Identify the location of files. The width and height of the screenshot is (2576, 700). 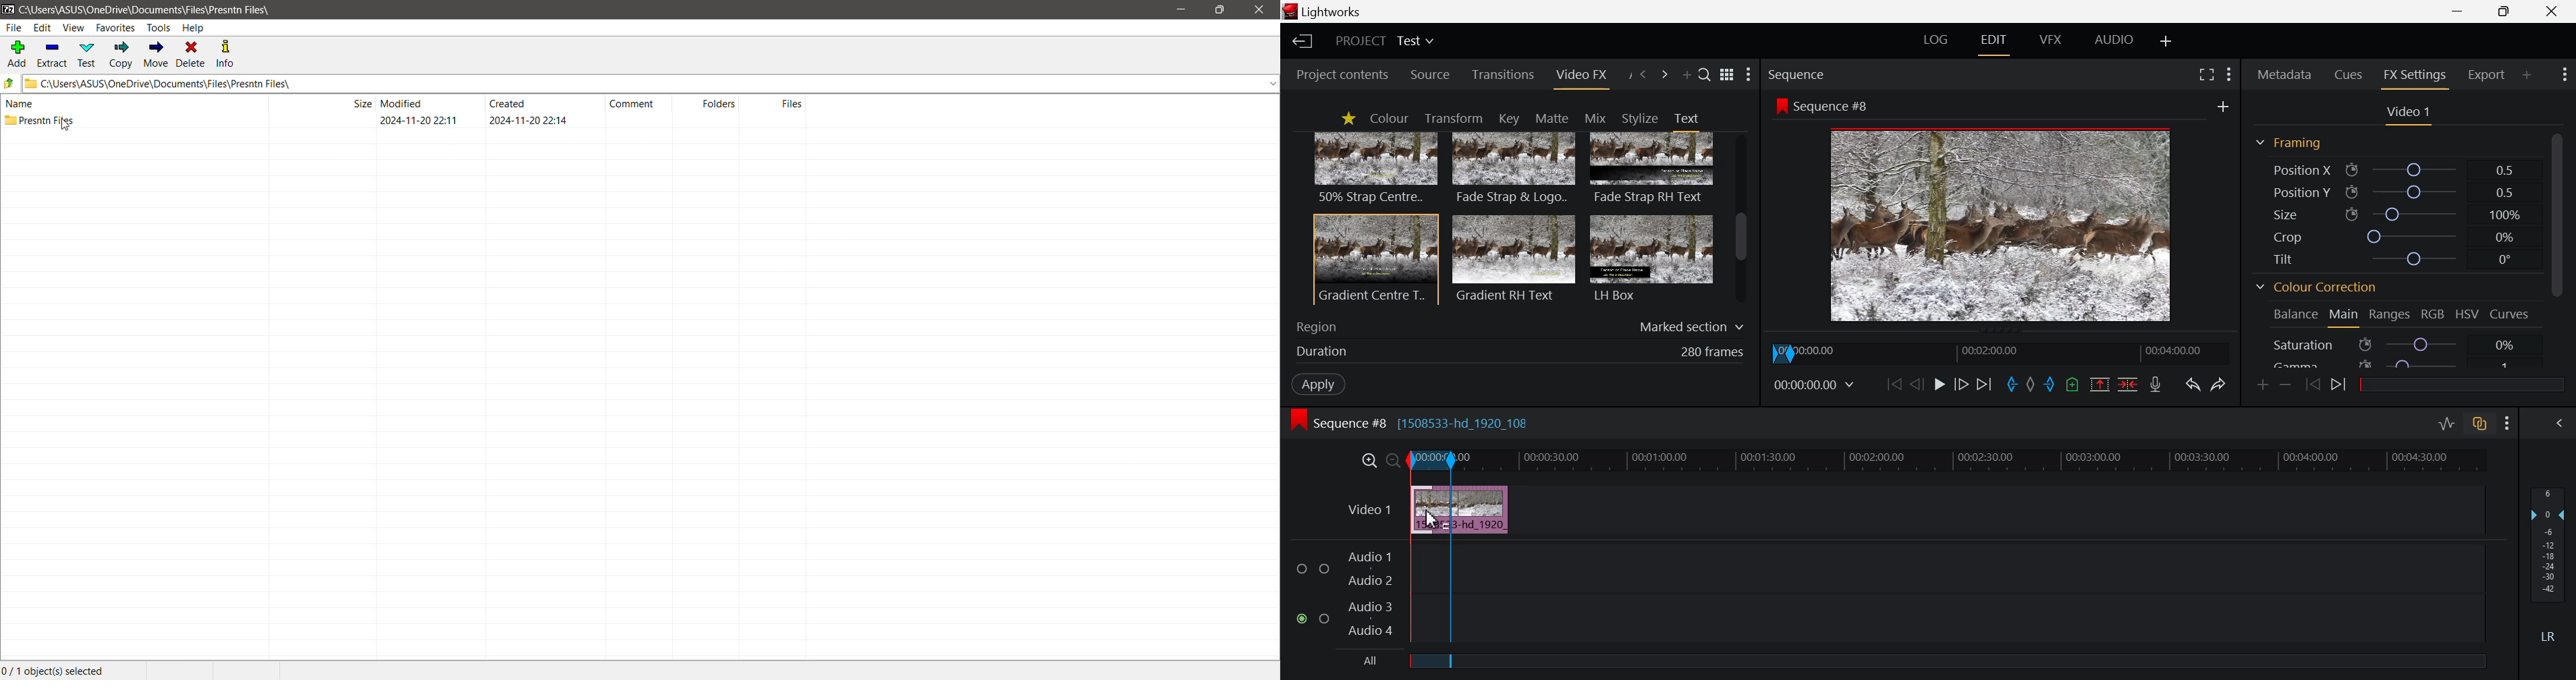
(792, 103).